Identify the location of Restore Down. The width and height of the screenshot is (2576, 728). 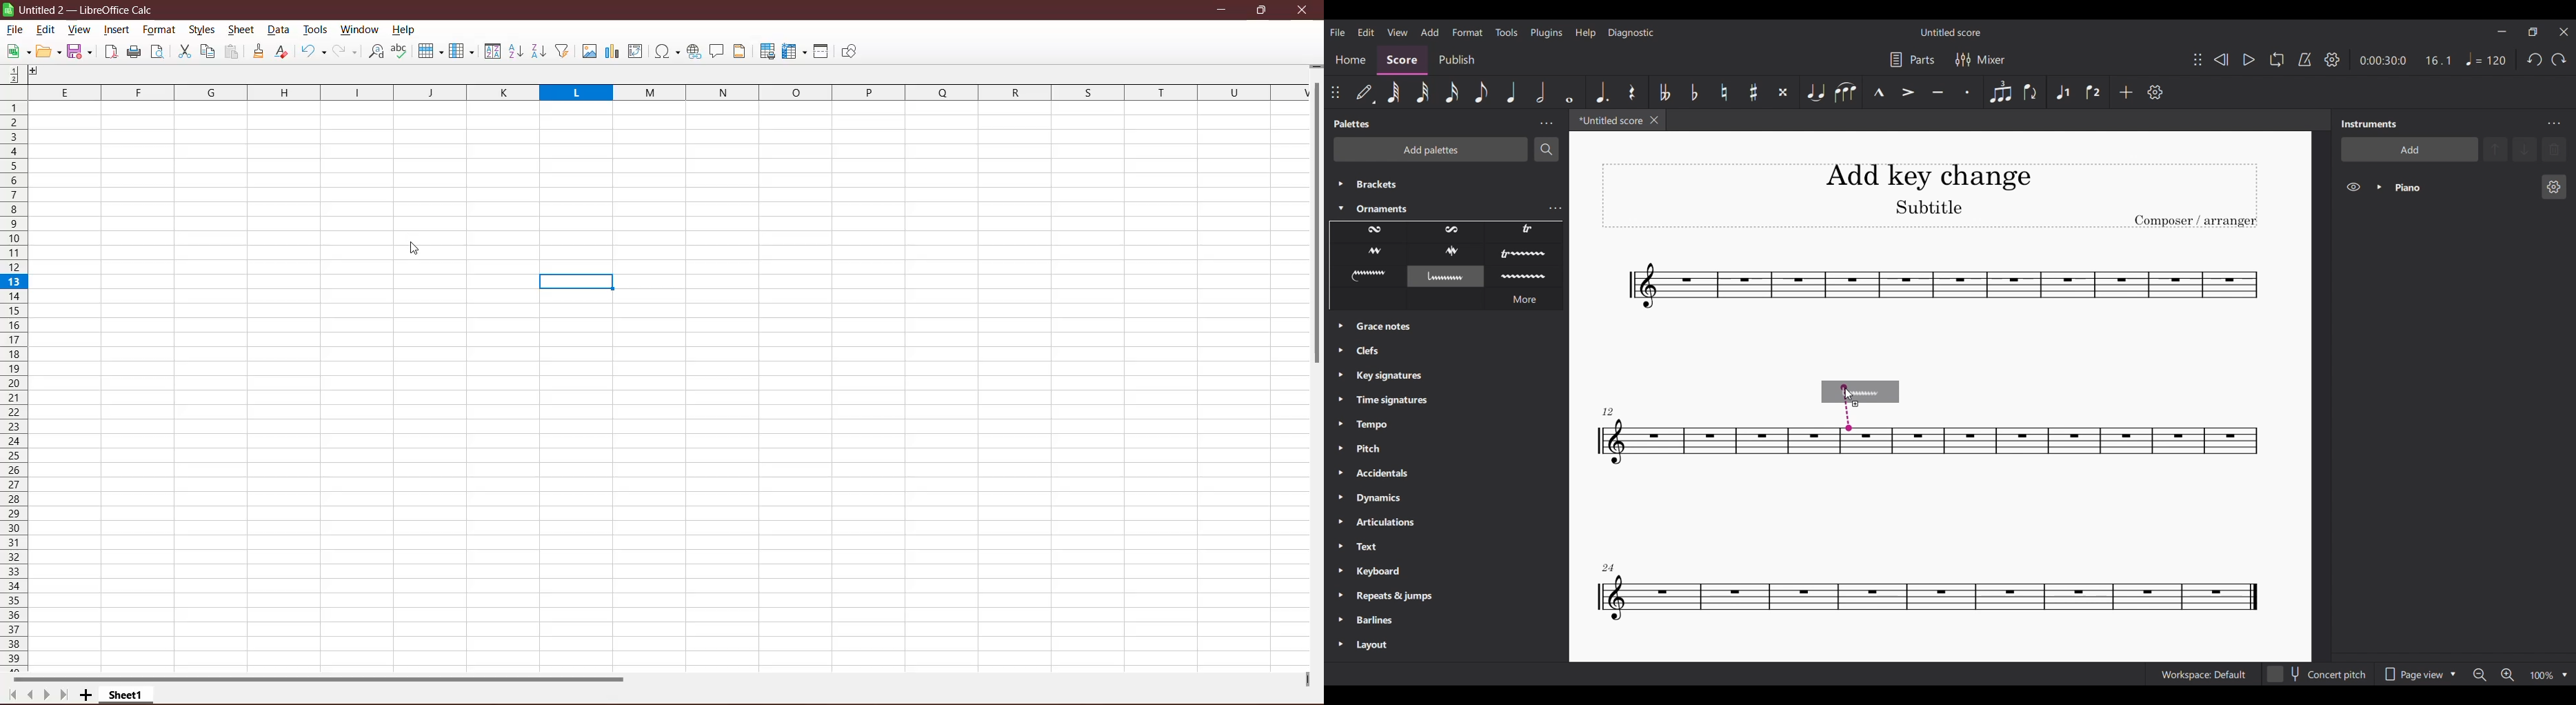
(1260, 10).